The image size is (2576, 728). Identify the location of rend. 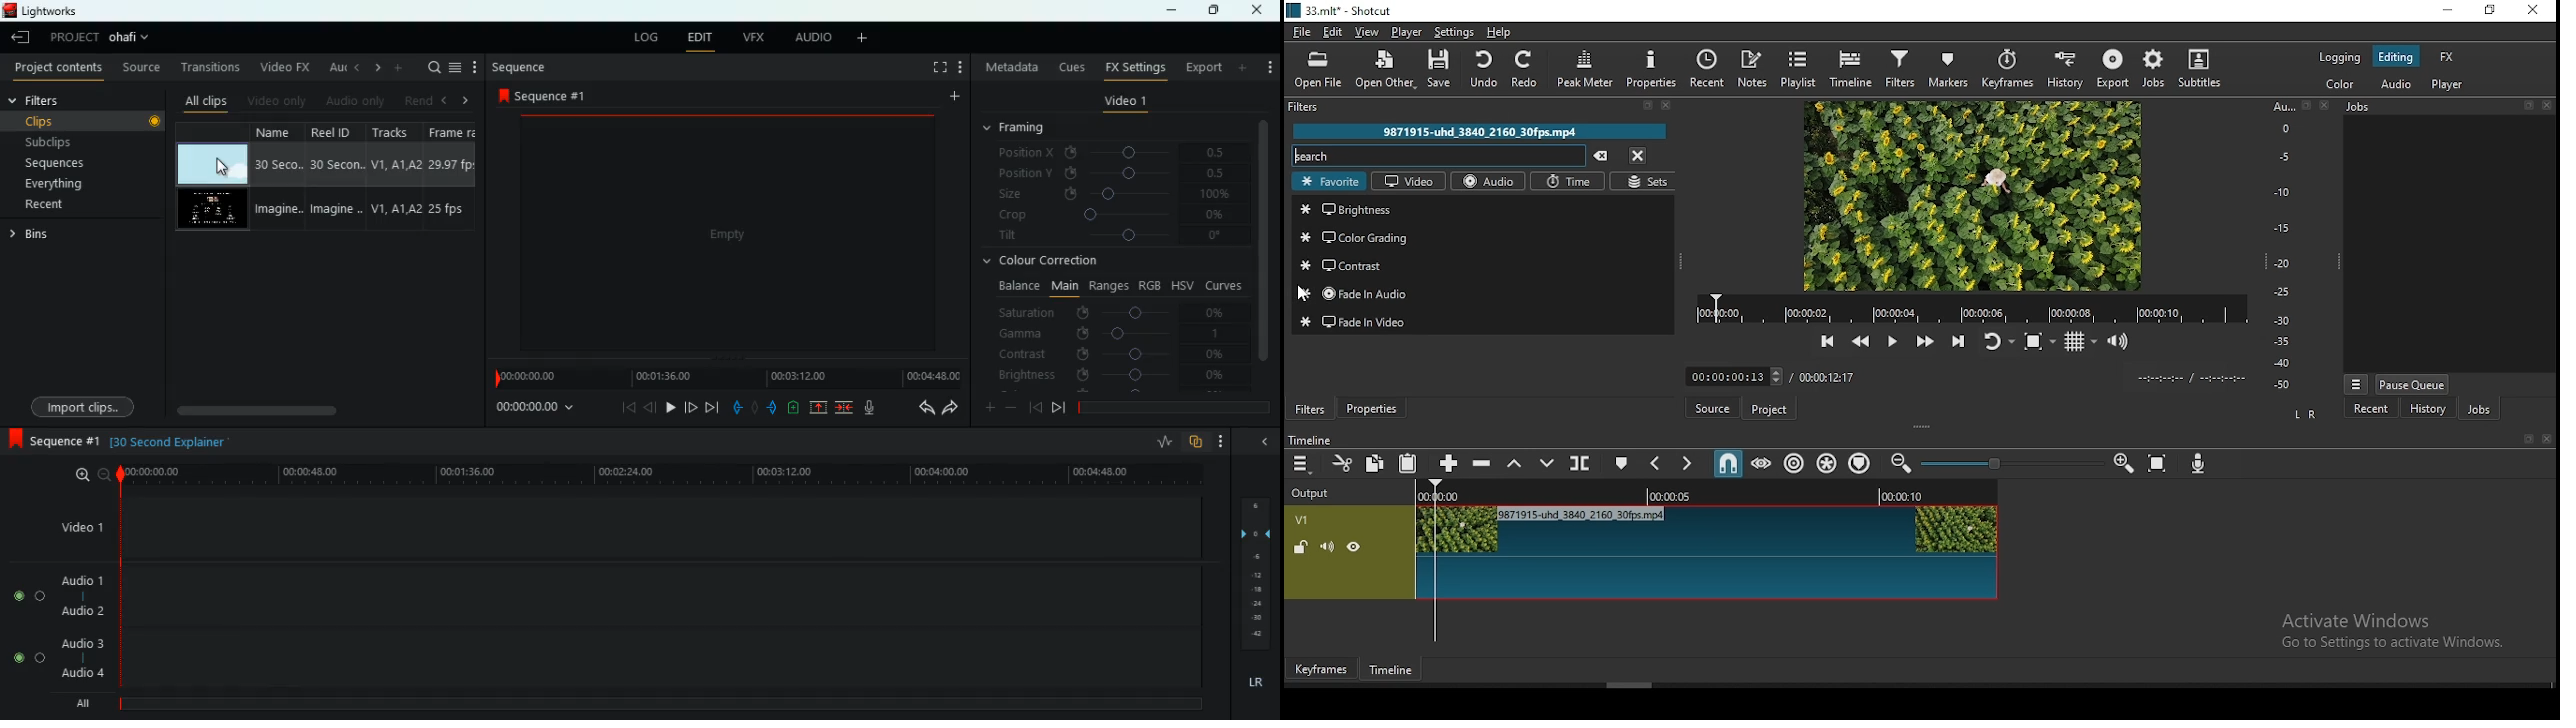
(416, 99).